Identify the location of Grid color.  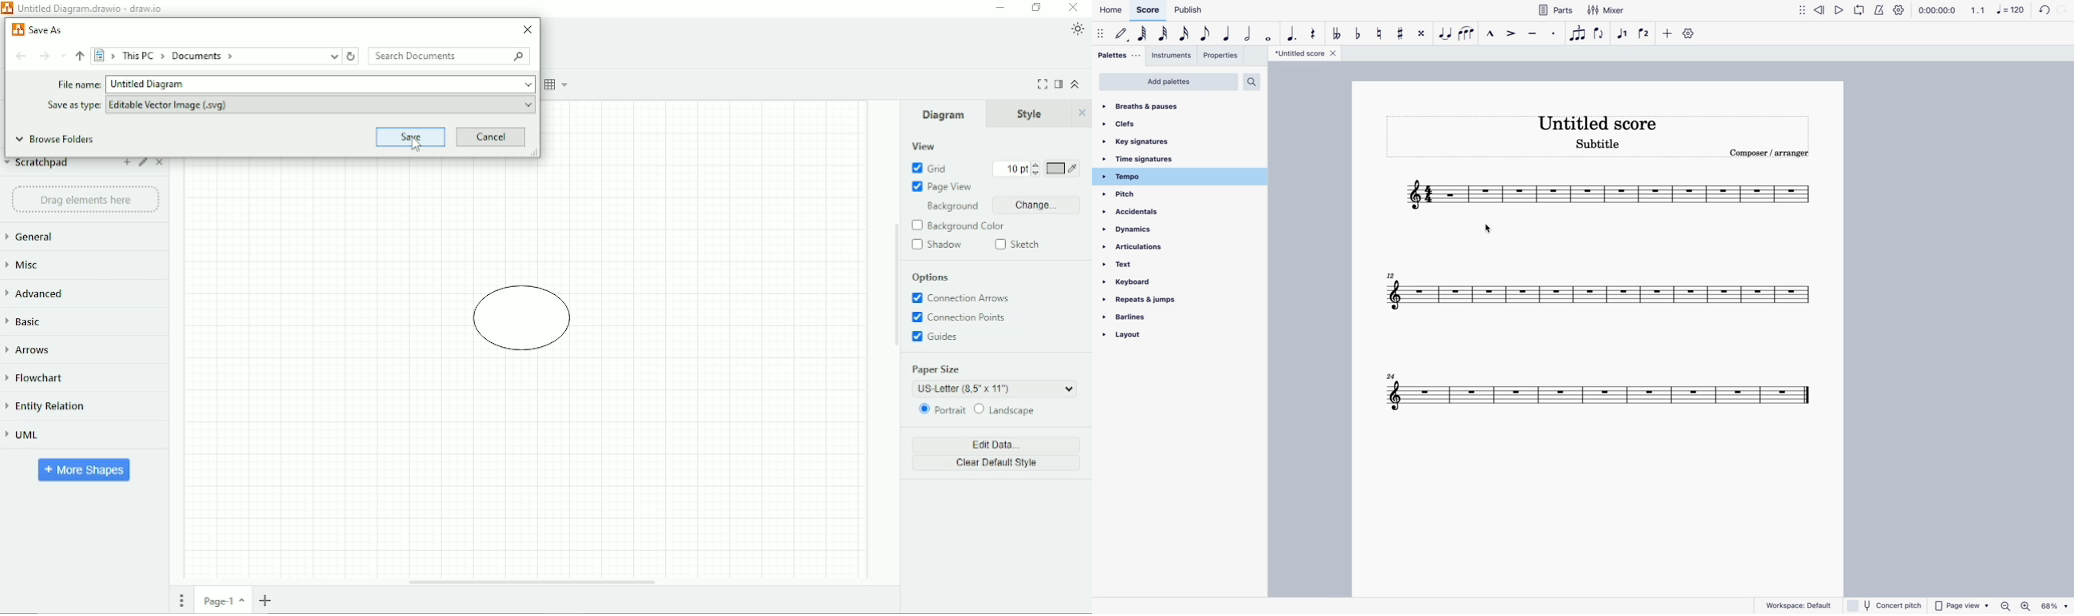
(1063, 168).